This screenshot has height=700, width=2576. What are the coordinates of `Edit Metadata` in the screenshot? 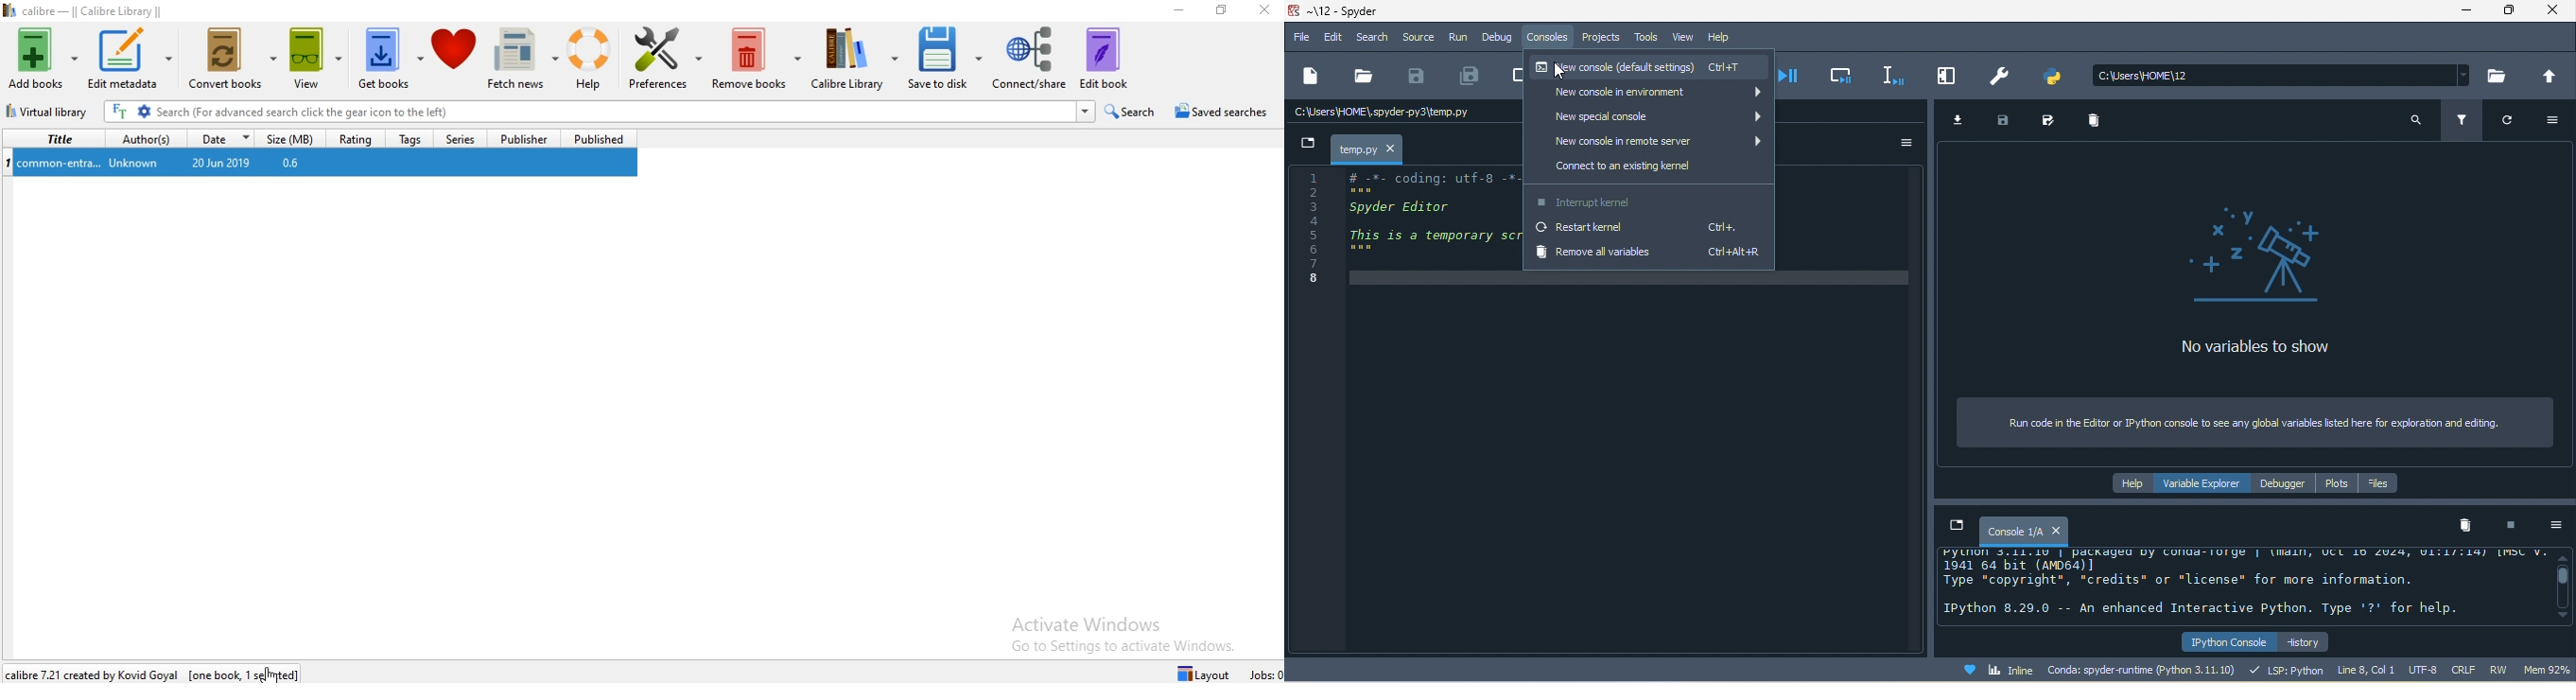 It's located at (129, 55).